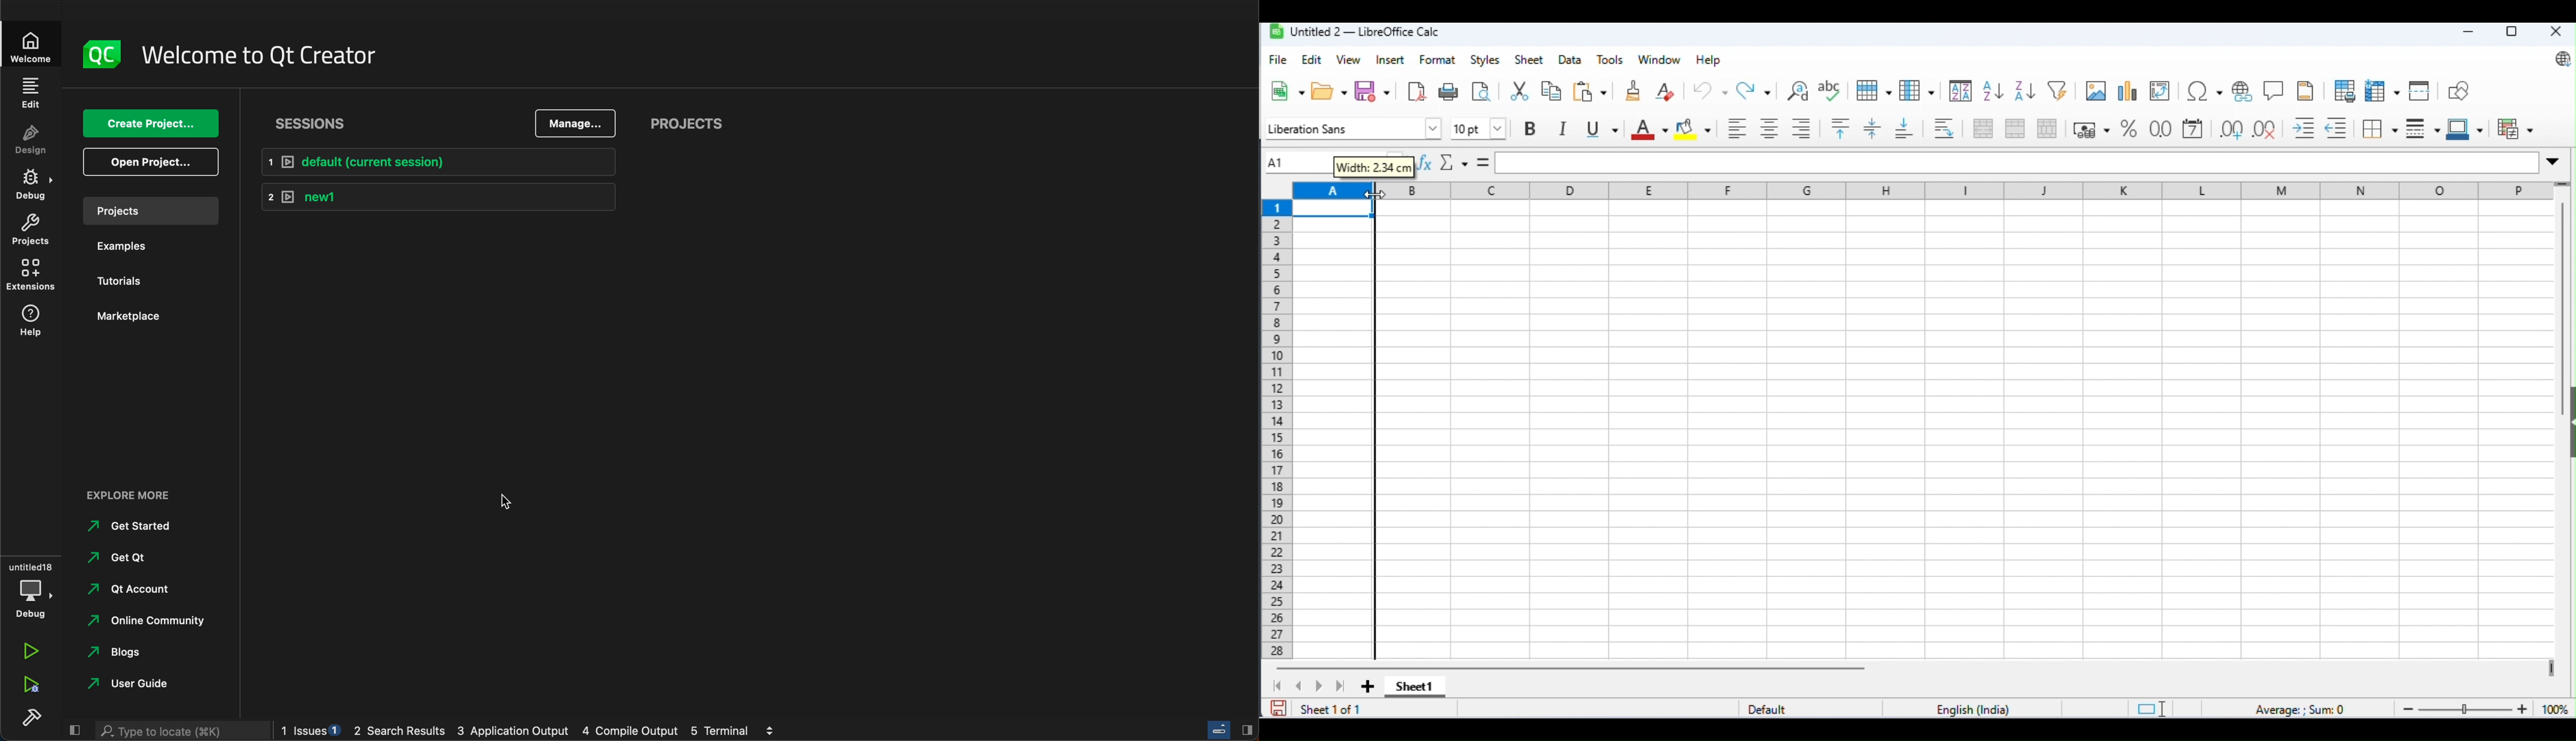 The width and height of the screenshot is (2576, 756). Describe the element at coordinates (1391, 61) in the screenshot. I see `insert` at that location.